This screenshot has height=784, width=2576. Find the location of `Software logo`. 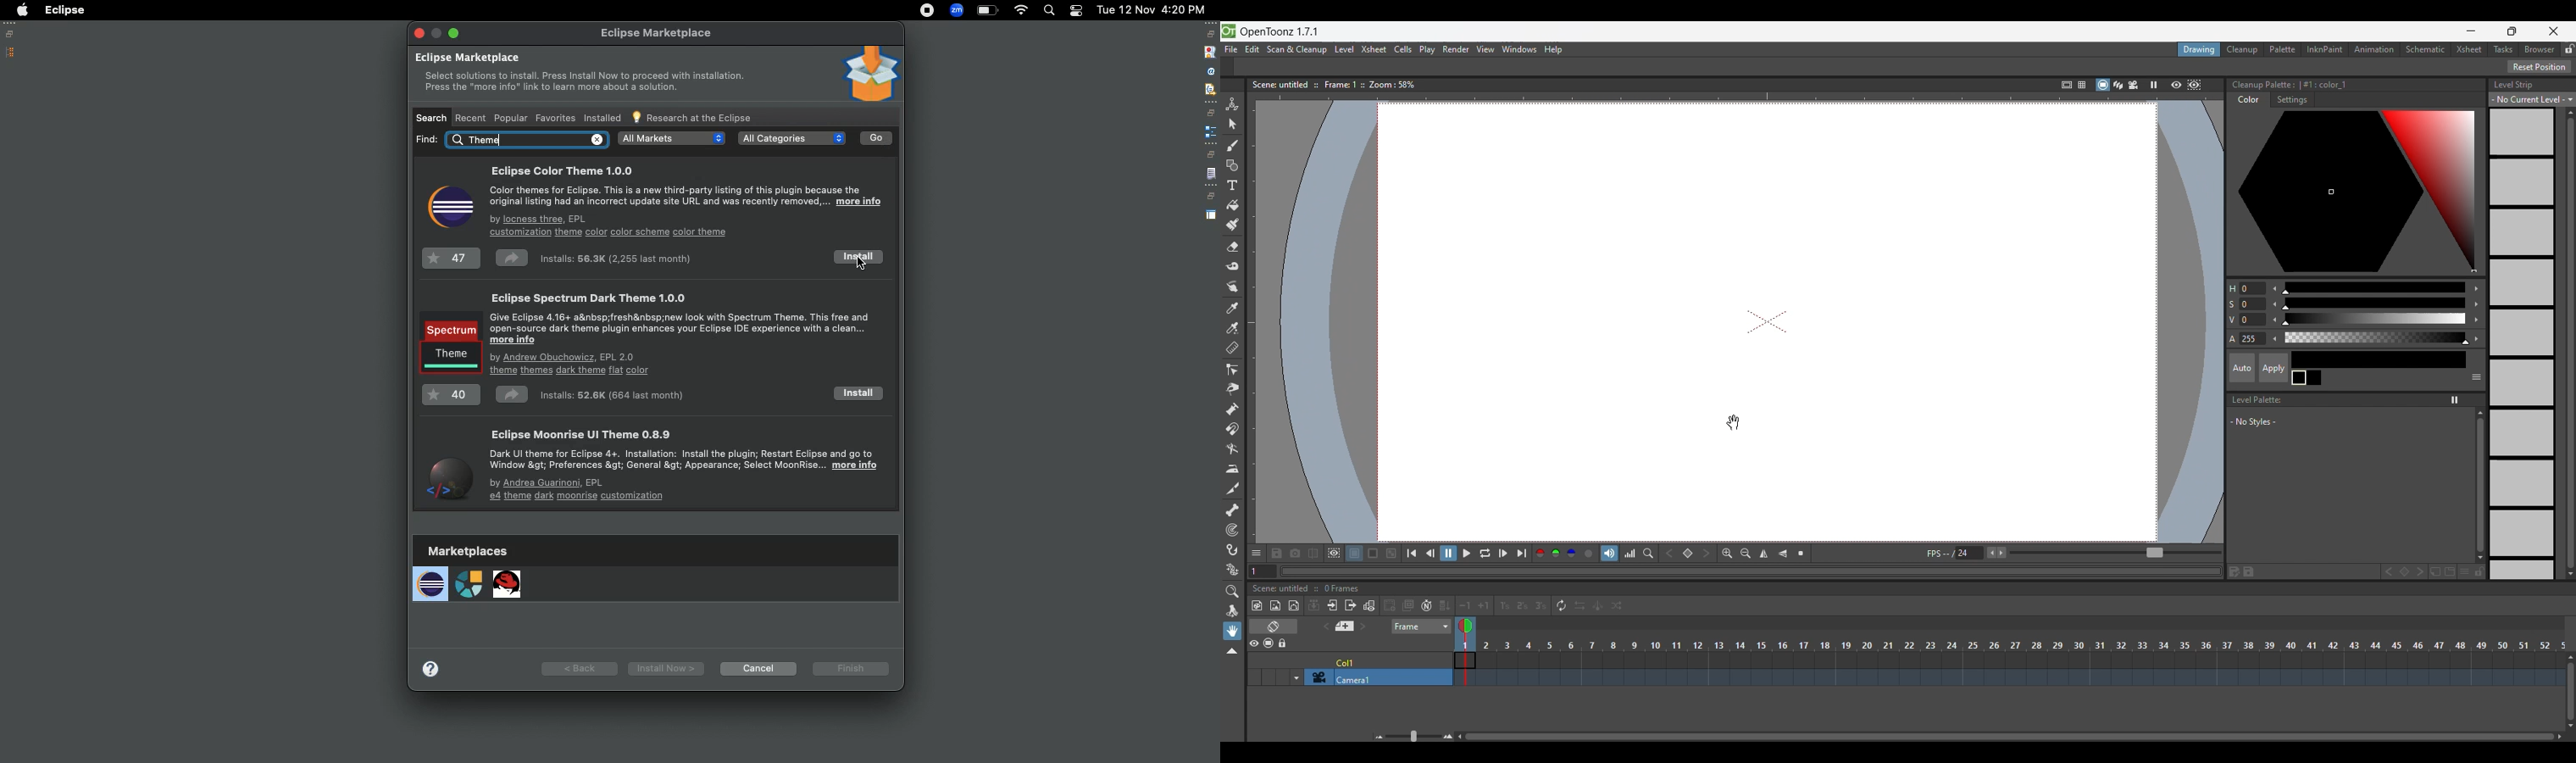

Software logo is located at coordinates (1229, 31).